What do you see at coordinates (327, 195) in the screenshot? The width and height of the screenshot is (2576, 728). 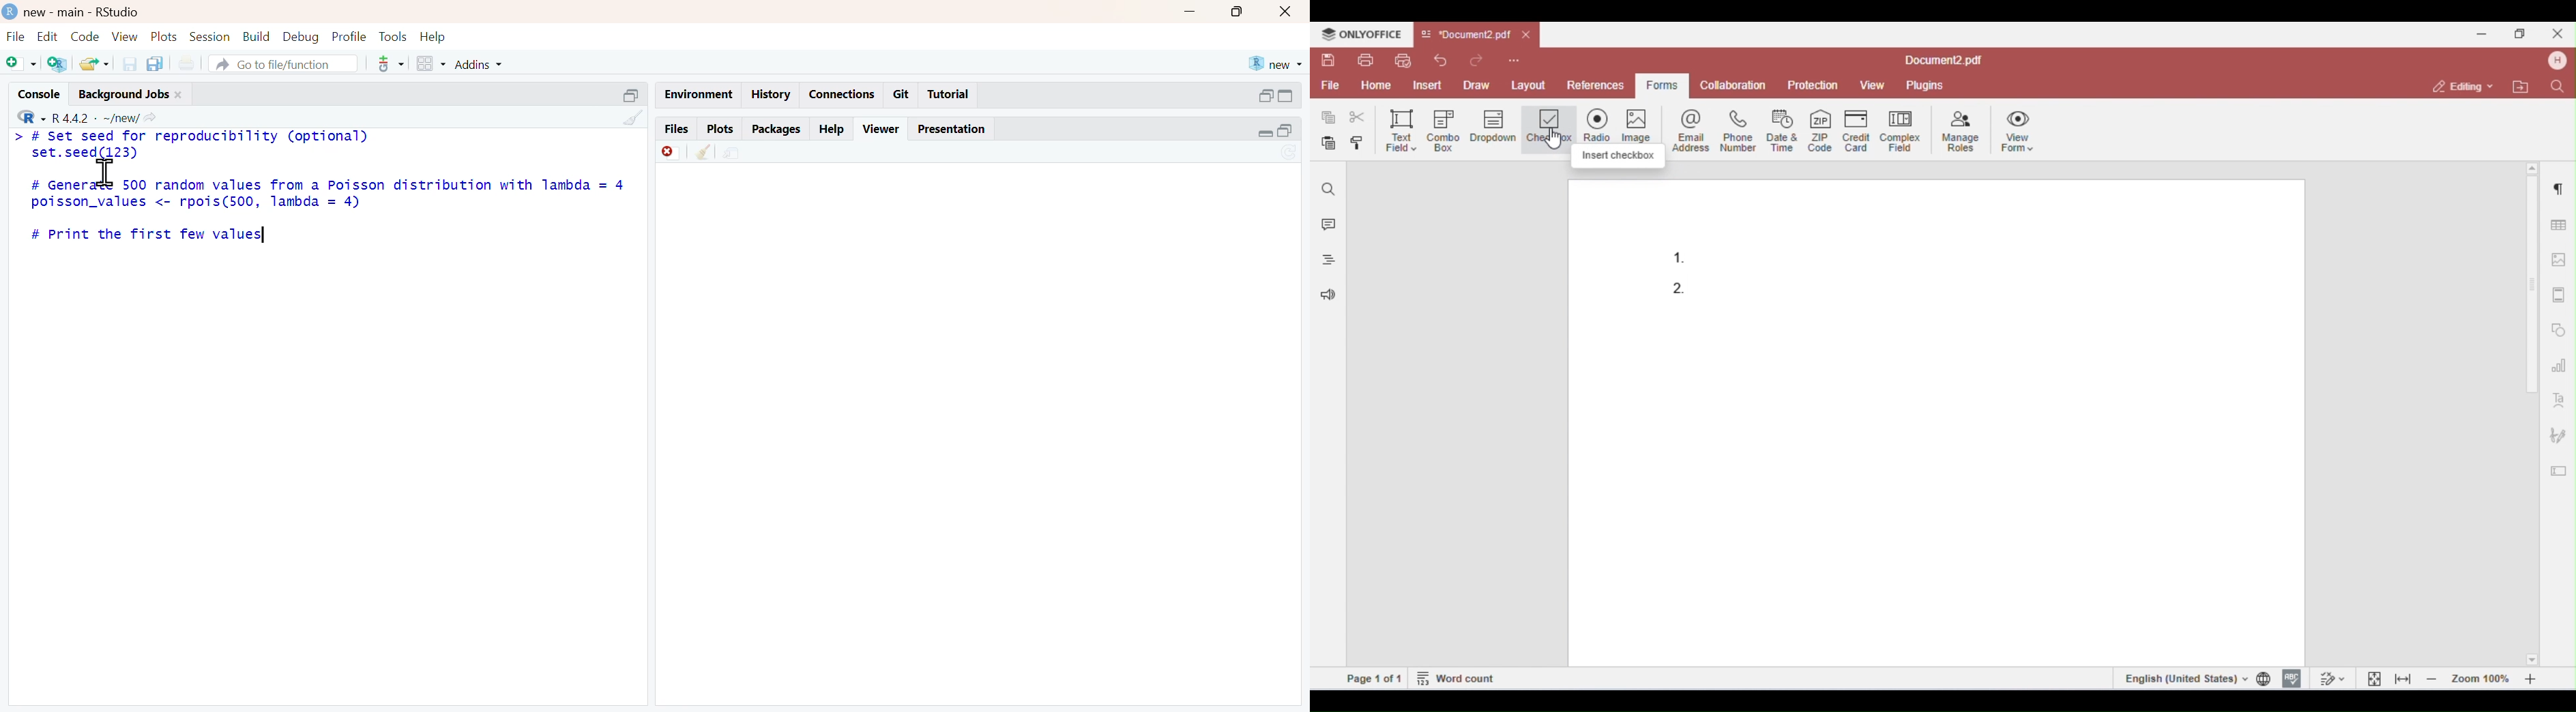 I see `# Generate 500 random values from a Poisson distribution with lambda = 4poisson_values <- rpois(500, lambda = 4)` at bounding box center [327, 195].